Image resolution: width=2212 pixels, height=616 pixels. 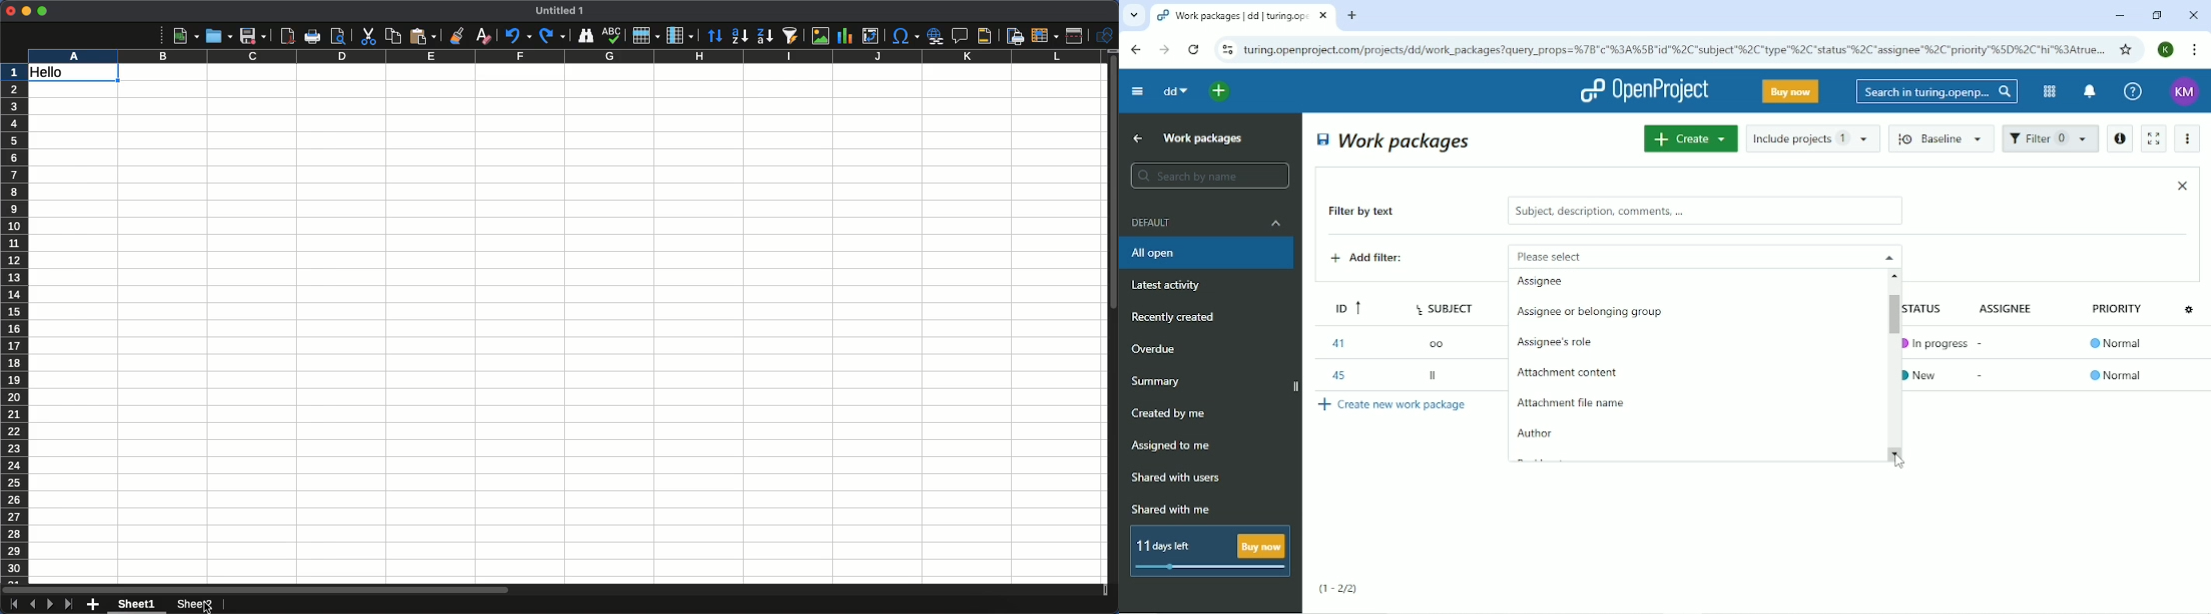 I want to click on Current tab, so click(x=1243, y=16).